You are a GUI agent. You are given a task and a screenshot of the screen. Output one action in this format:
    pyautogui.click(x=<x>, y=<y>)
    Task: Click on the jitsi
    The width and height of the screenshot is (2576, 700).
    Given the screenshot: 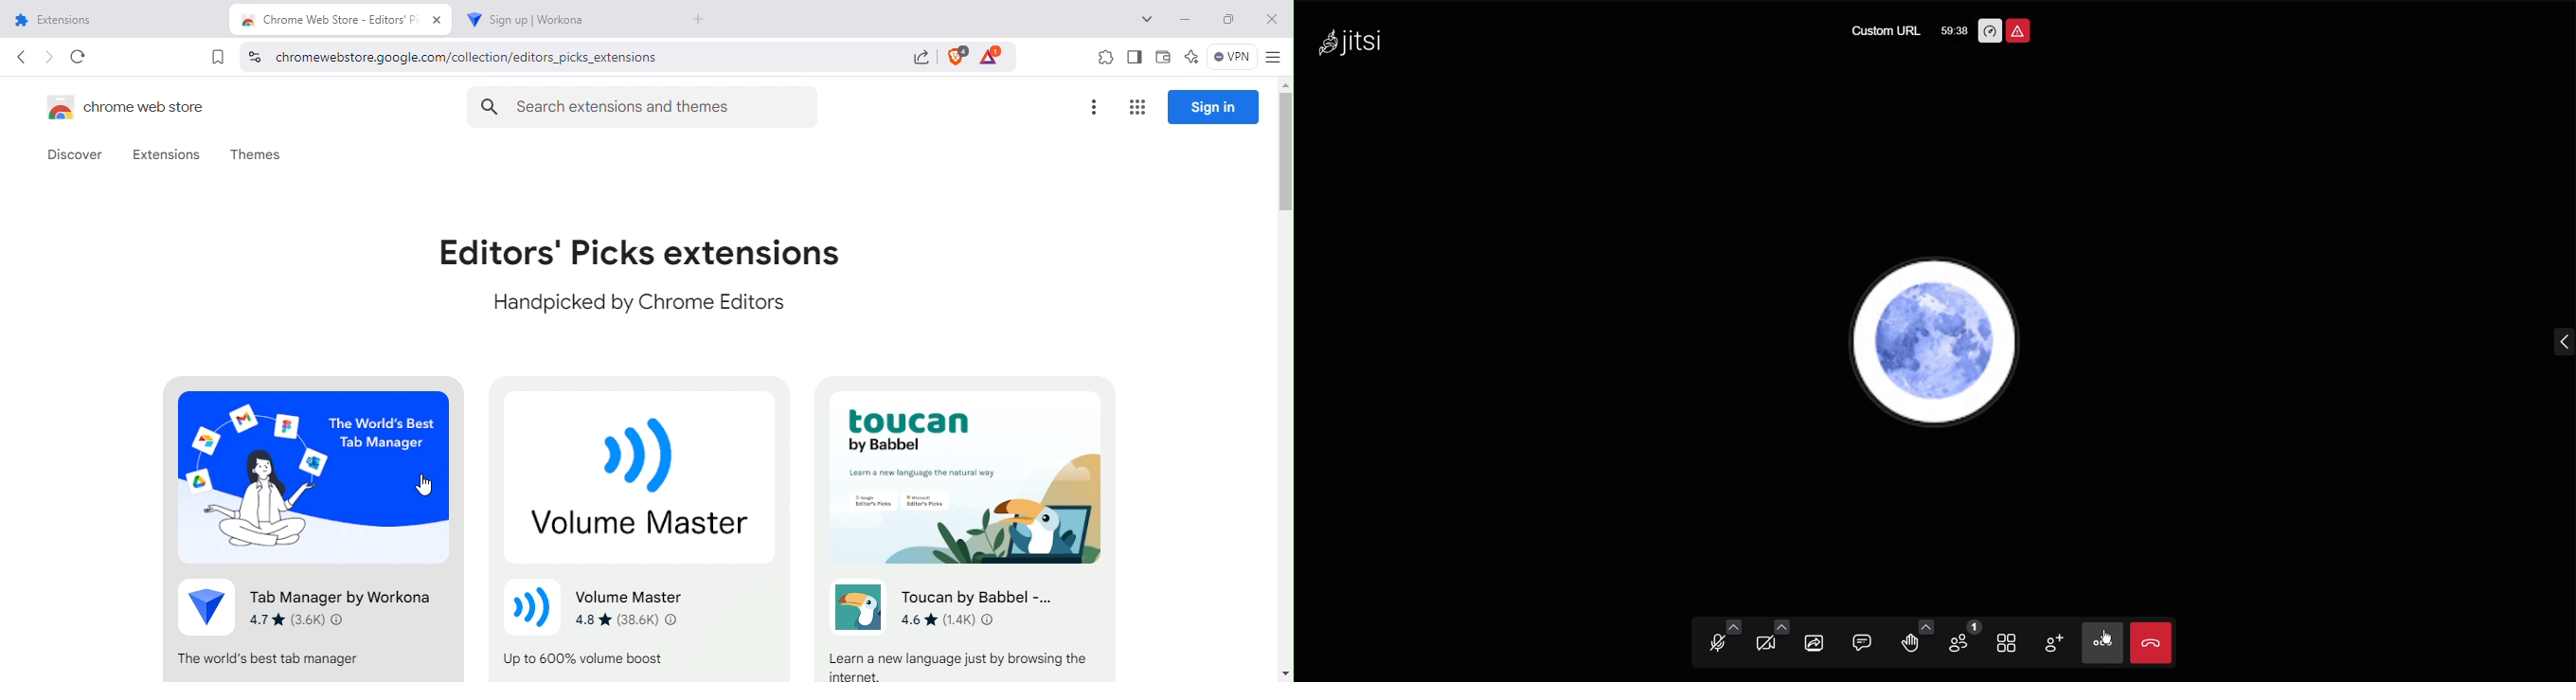 What is the action you would take?
    pyautogui.click(x=1353, y=38)
    